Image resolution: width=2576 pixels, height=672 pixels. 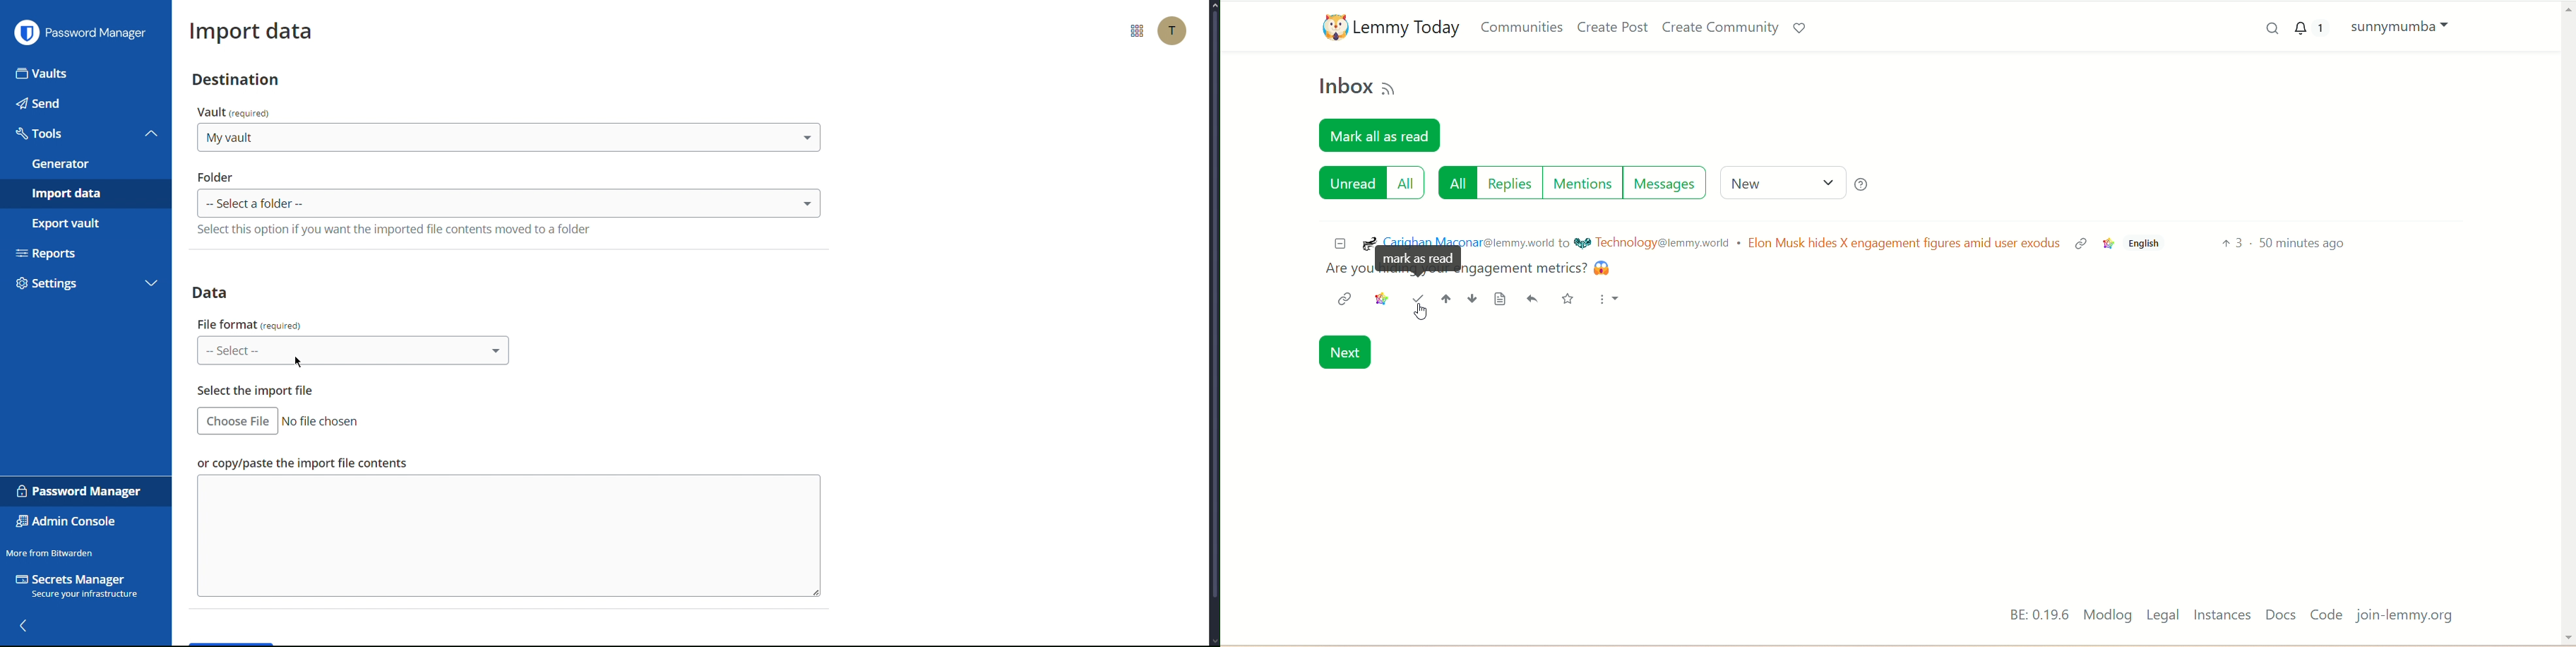 What do you see at coordinates (1611, 304) in the screenshot?
I see `more` at bounding box center [1611, 304].